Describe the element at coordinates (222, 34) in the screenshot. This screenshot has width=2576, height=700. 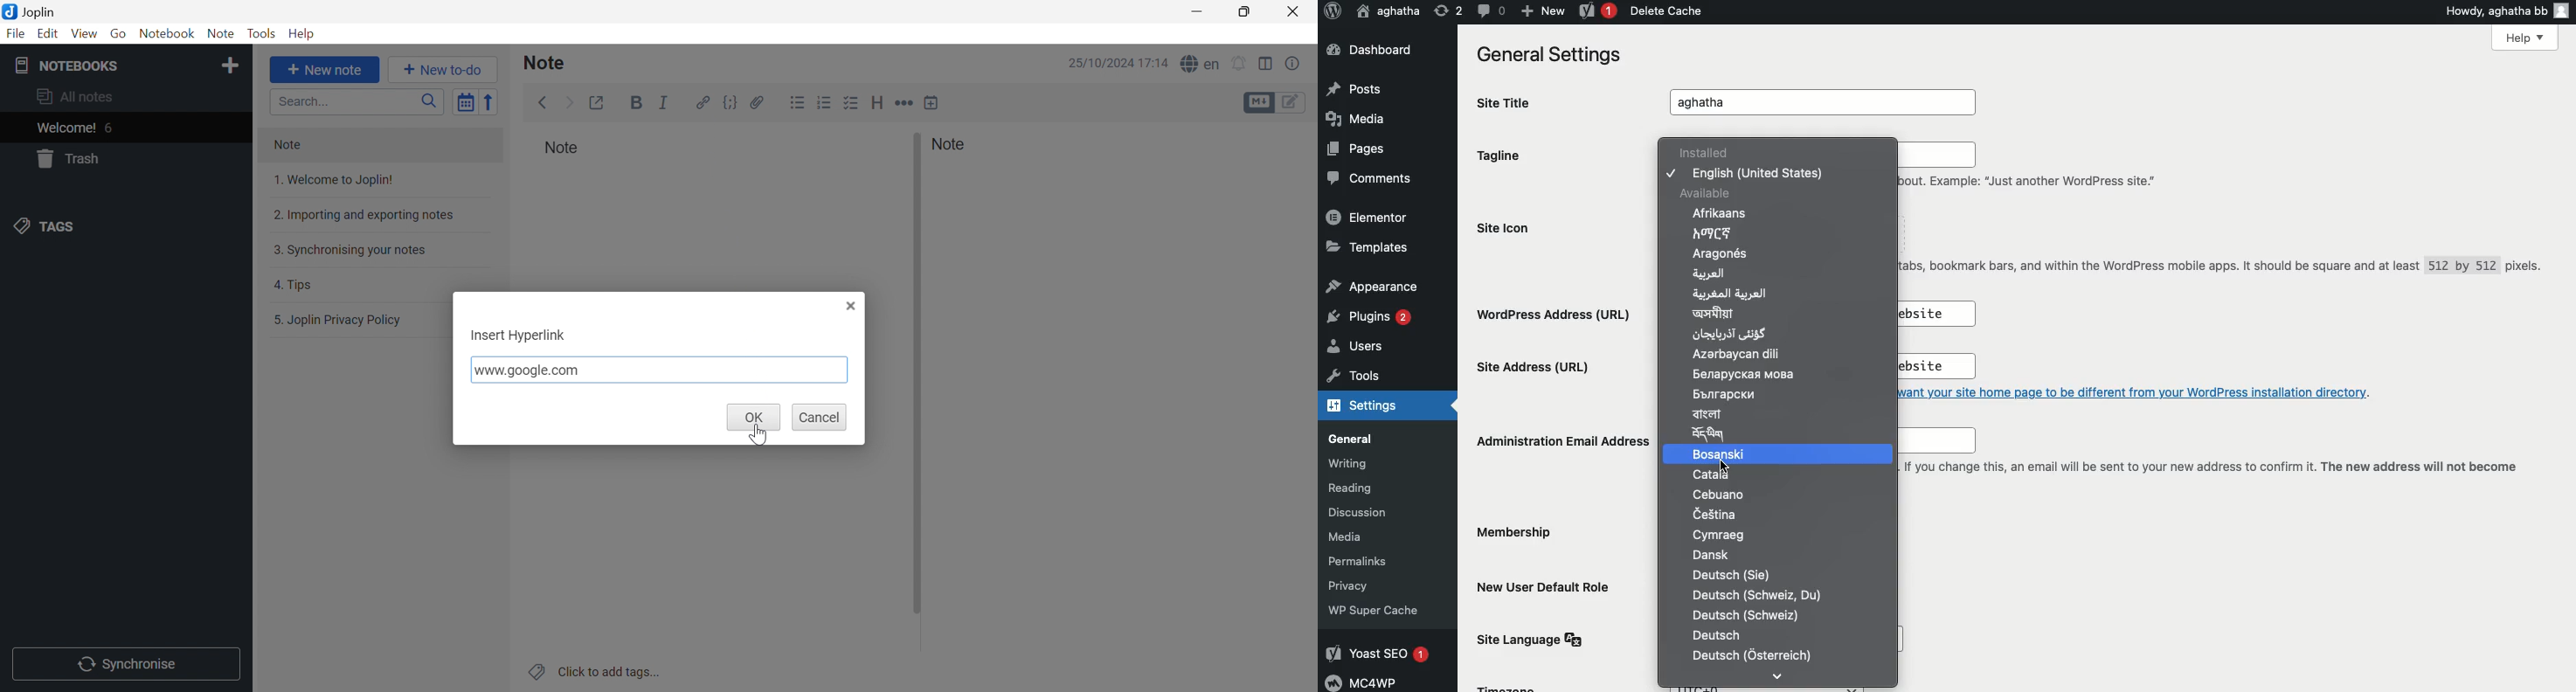
I see `Note` at that location.